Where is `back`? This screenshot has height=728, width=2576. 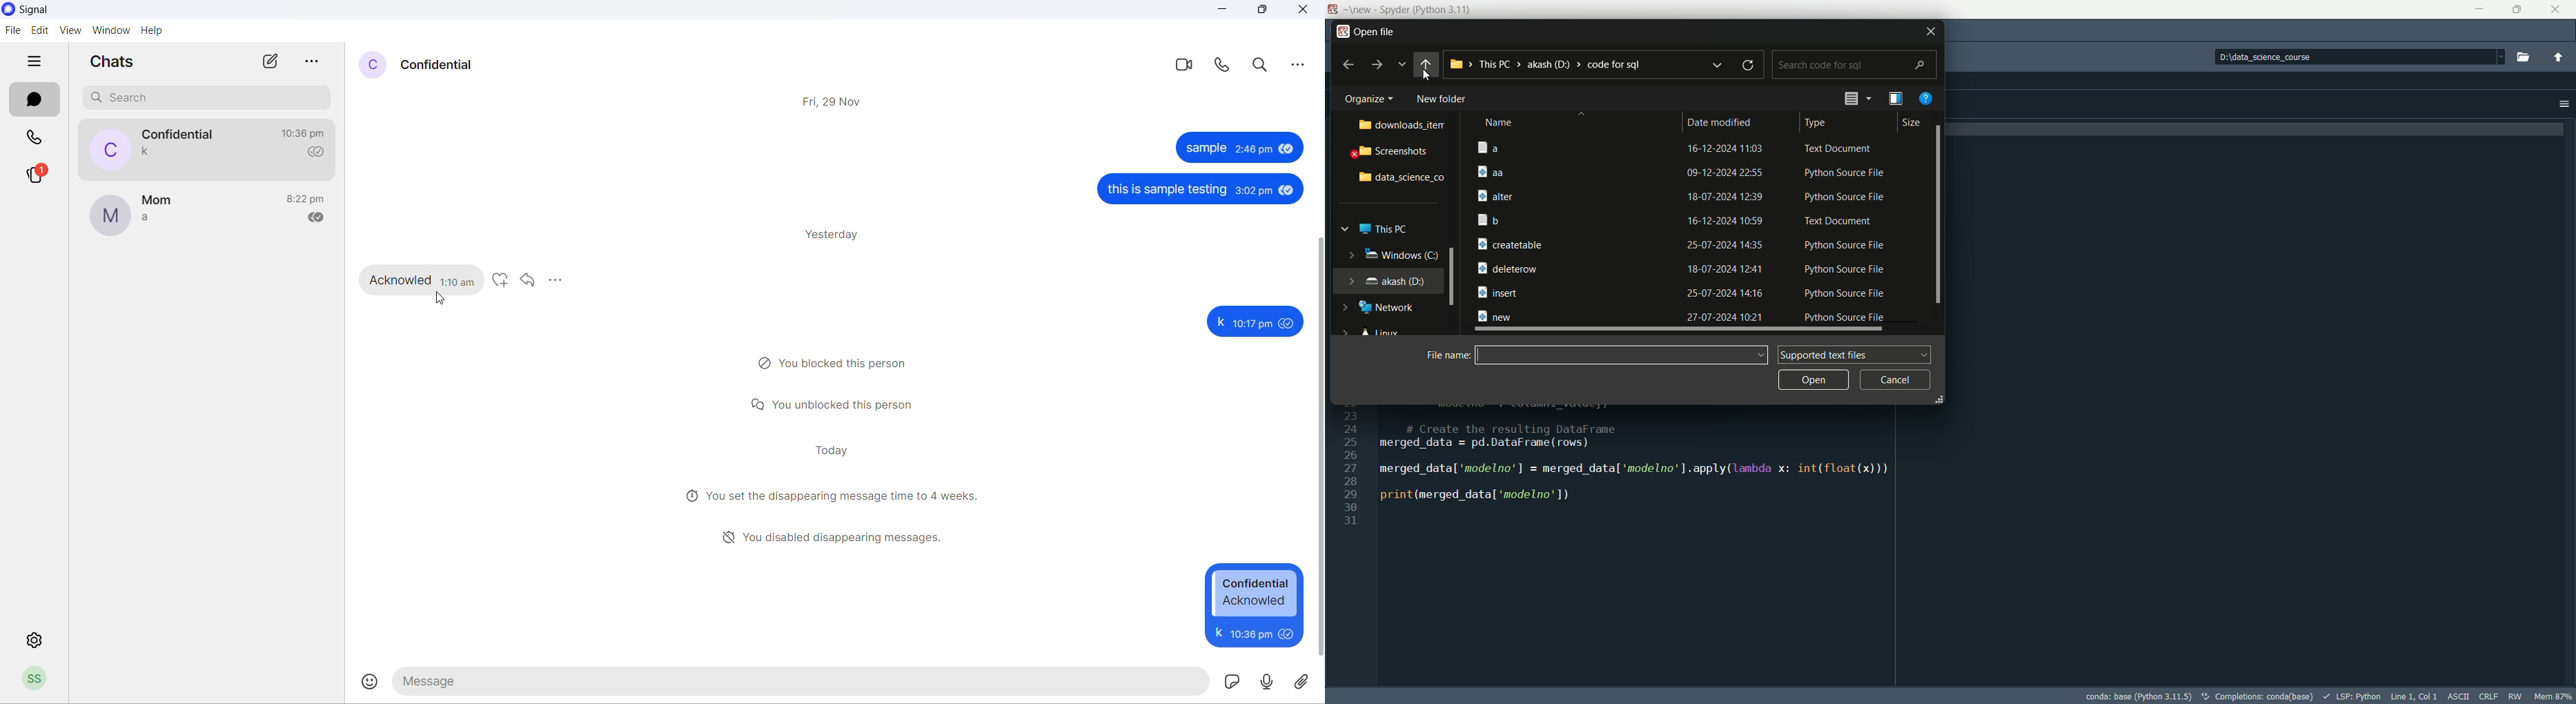 back is located at coordinates (1425, 65).